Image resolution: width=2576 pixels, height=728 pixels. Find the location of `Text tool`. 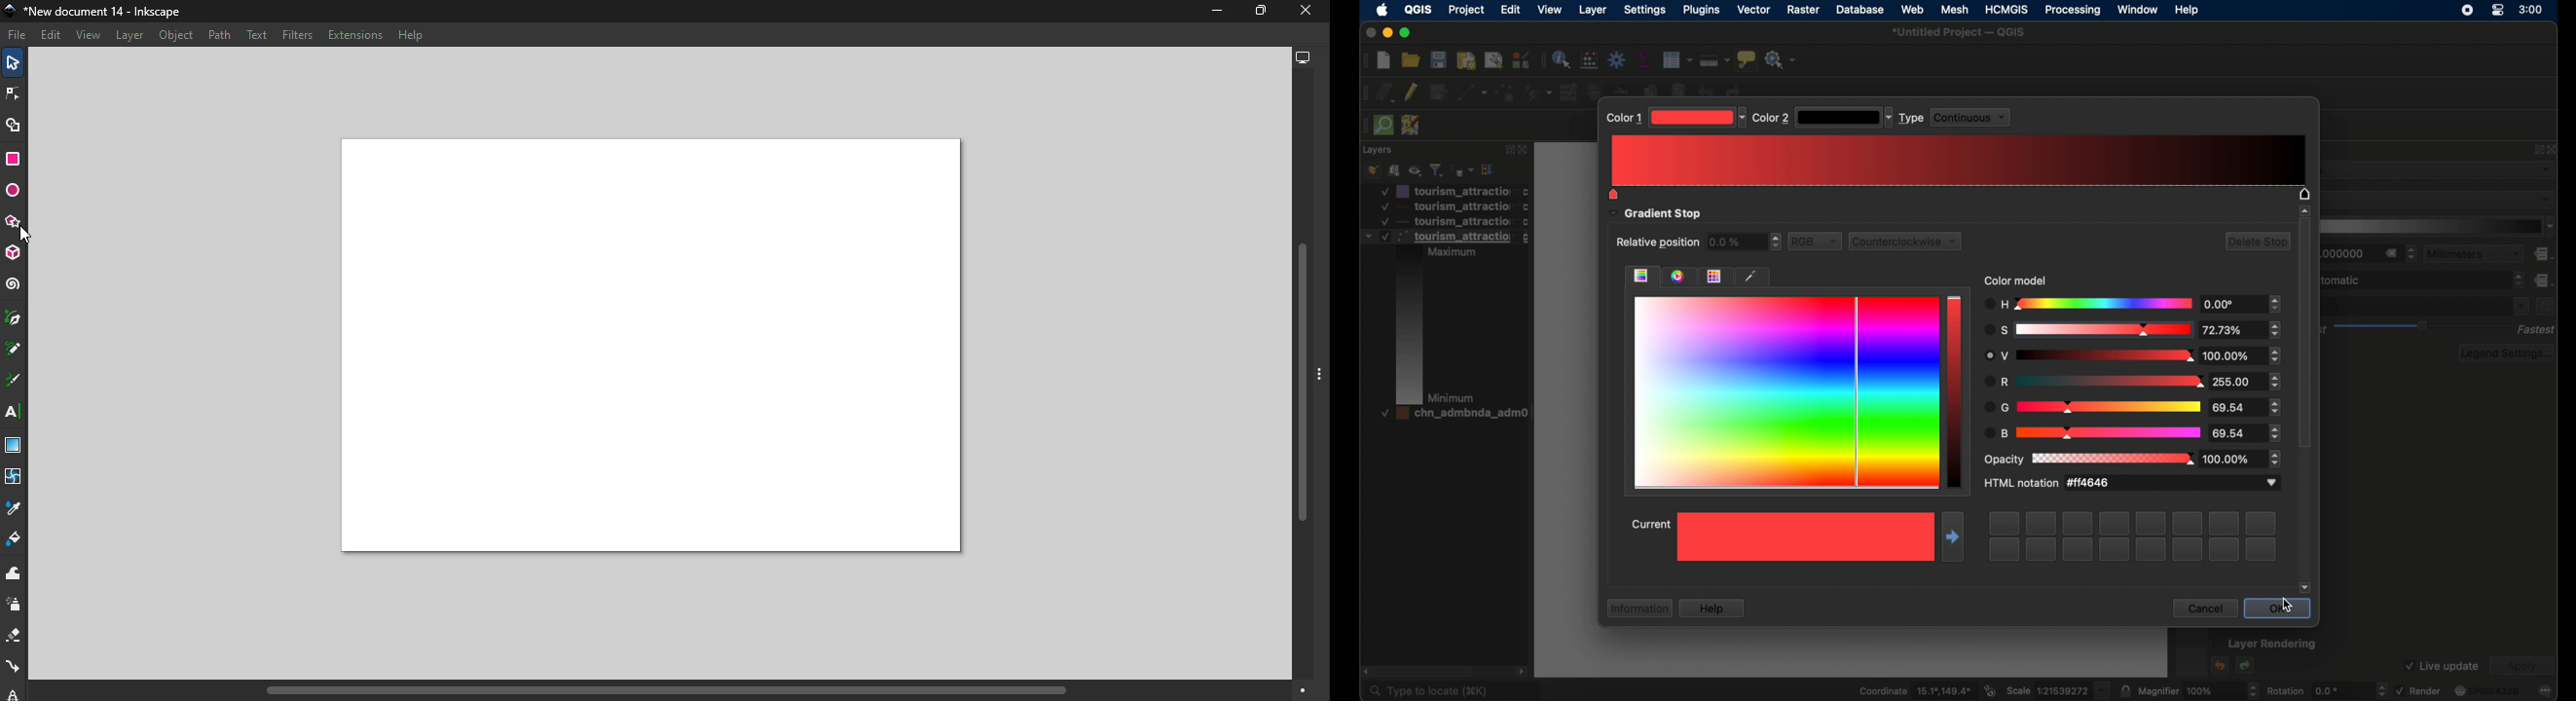

Text tool is located at coordinates (16, 413).